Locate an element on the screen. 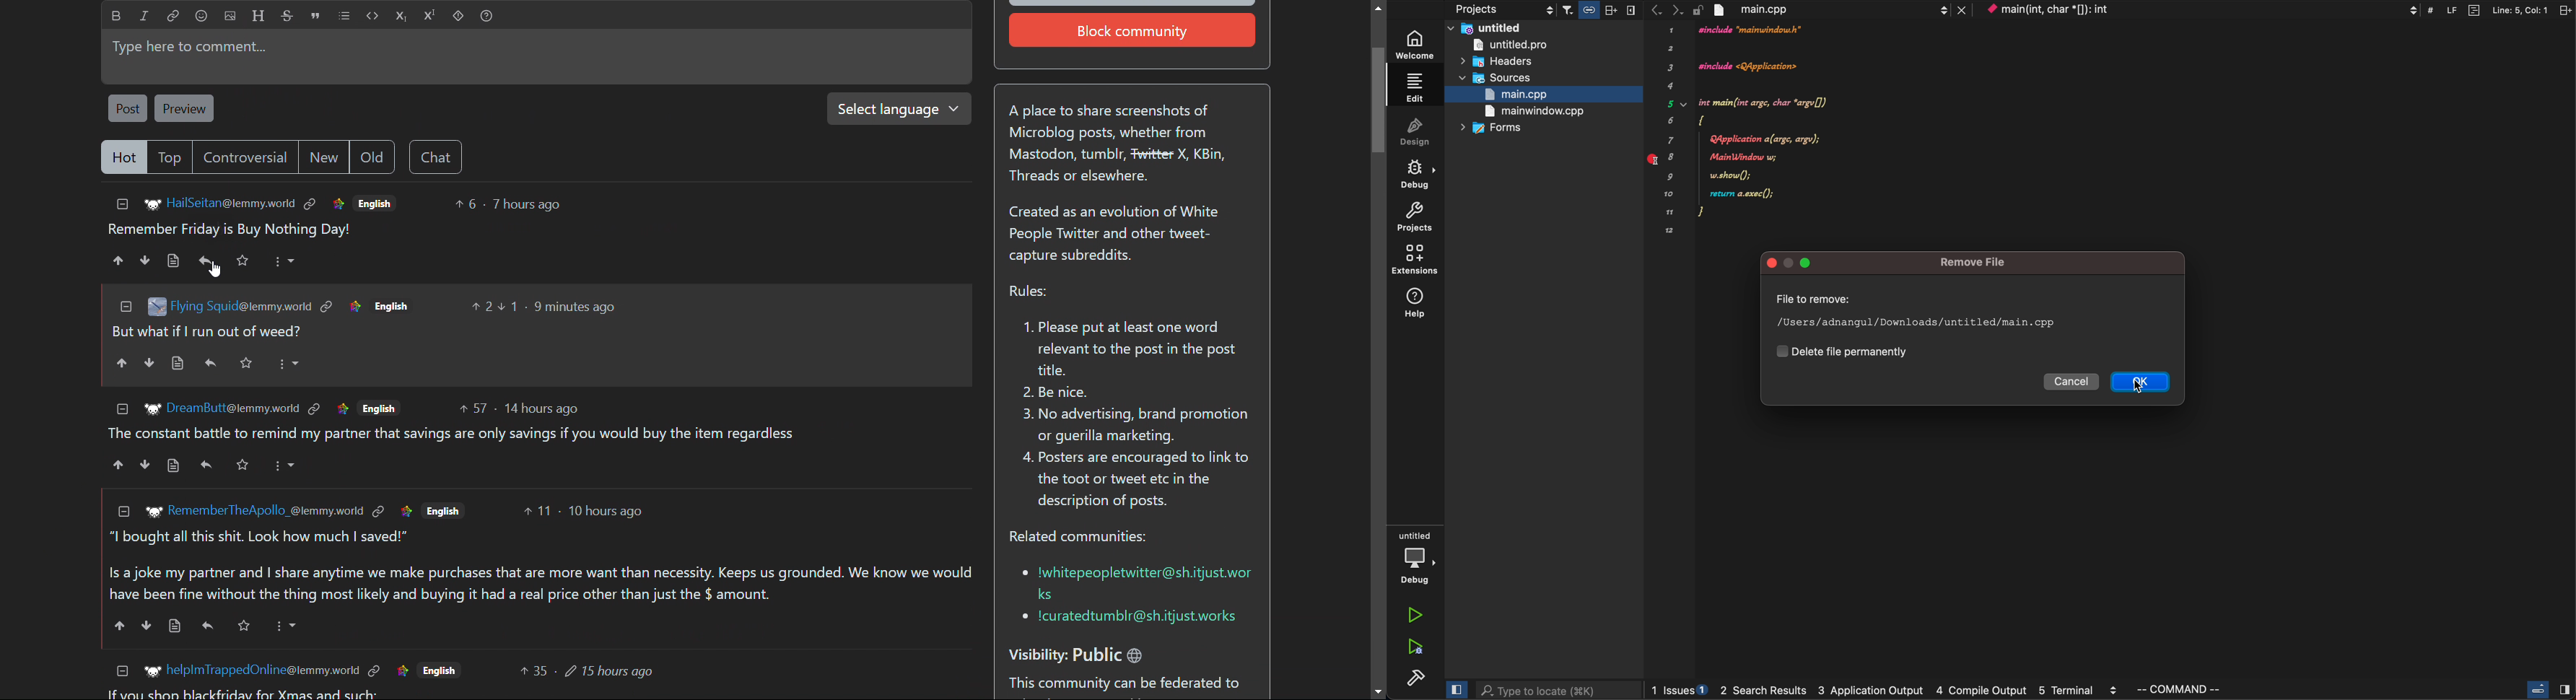  Created as an evolution of White
People Twitter and other tweet-
capture subreddits. is located at coordinates (1122, 235).